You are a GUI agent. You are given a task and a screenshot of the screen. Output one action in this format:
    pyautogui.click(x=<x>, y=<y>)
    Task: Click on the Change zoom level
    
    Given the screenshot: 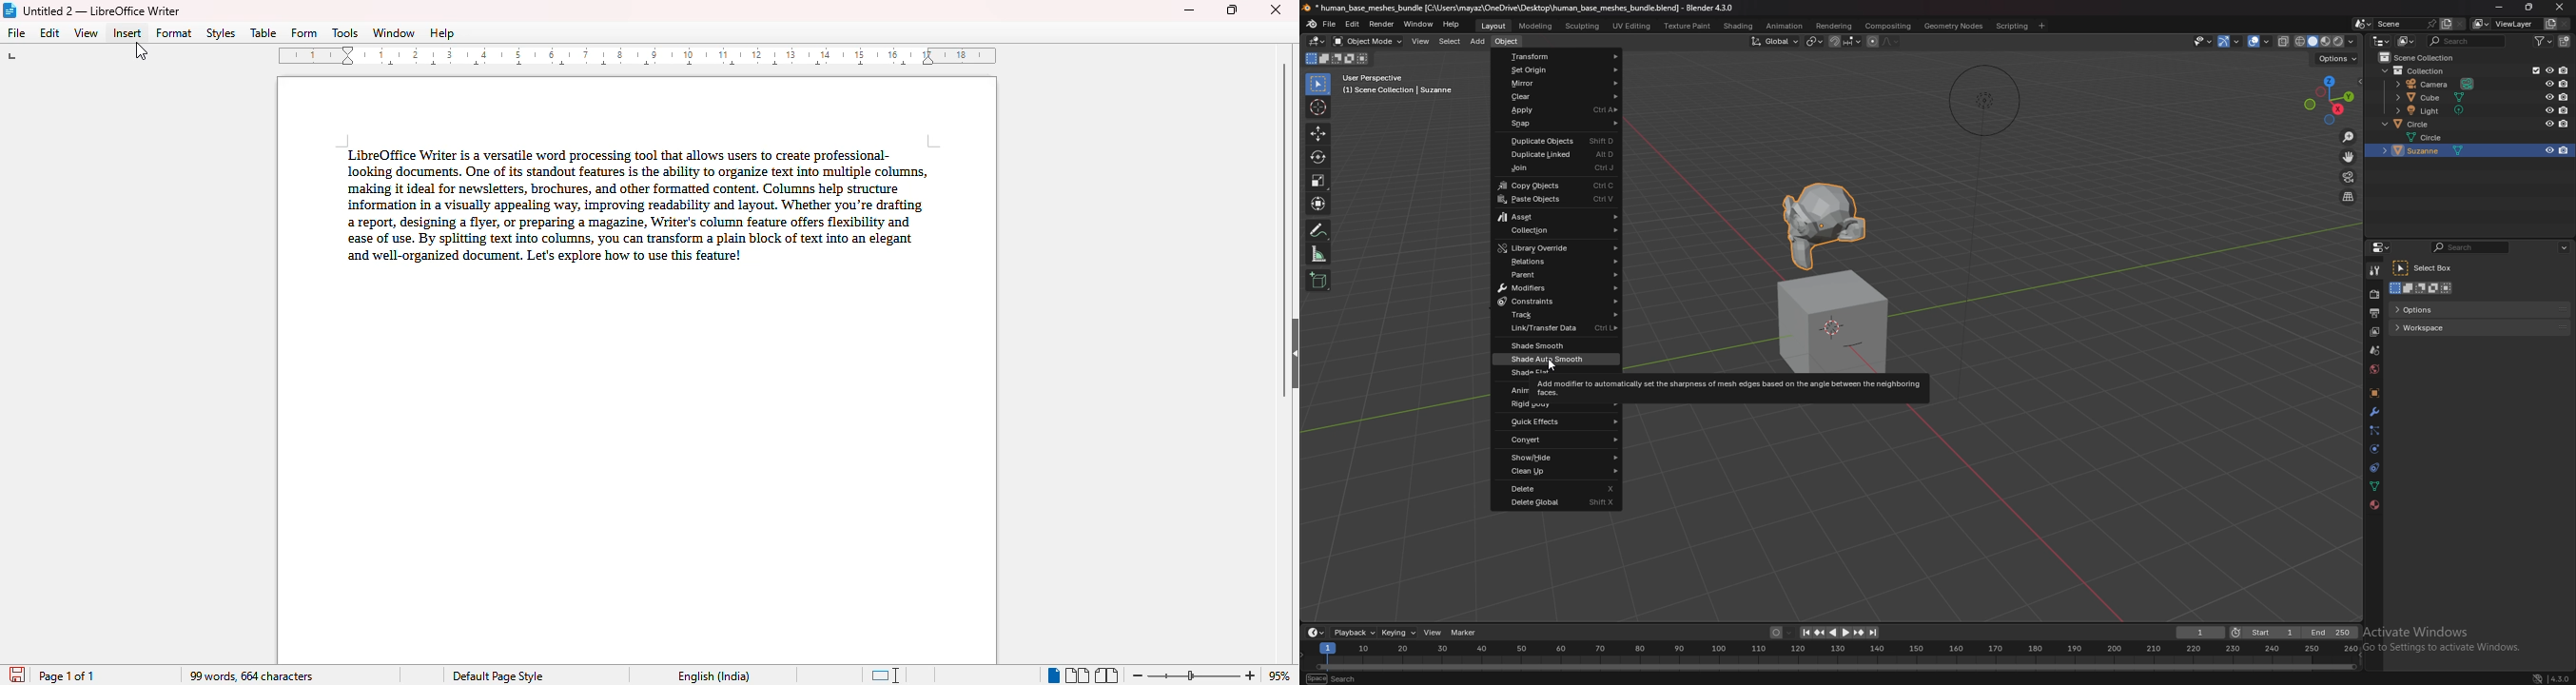 What is the action you would take?
    pyautogui.click(x=1196, y=673)
    